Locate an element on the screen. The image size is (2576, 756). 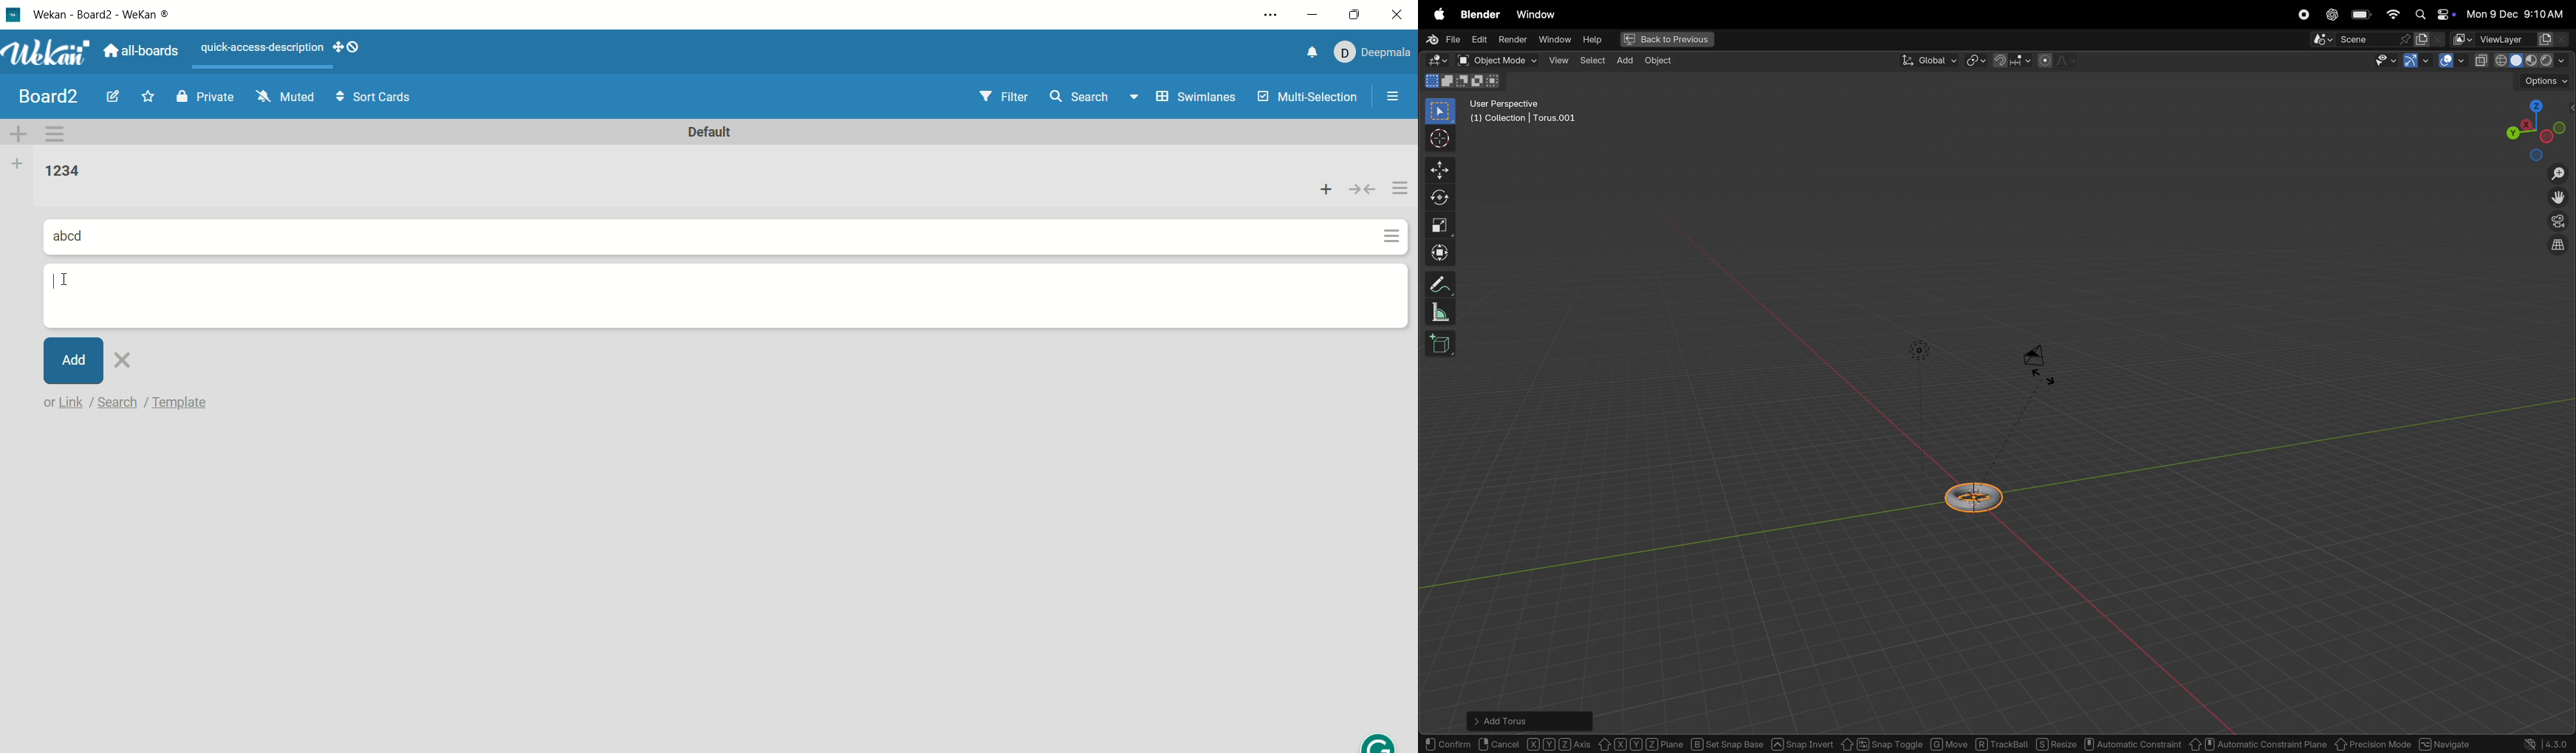
move is located at coordinates (1949, 742).